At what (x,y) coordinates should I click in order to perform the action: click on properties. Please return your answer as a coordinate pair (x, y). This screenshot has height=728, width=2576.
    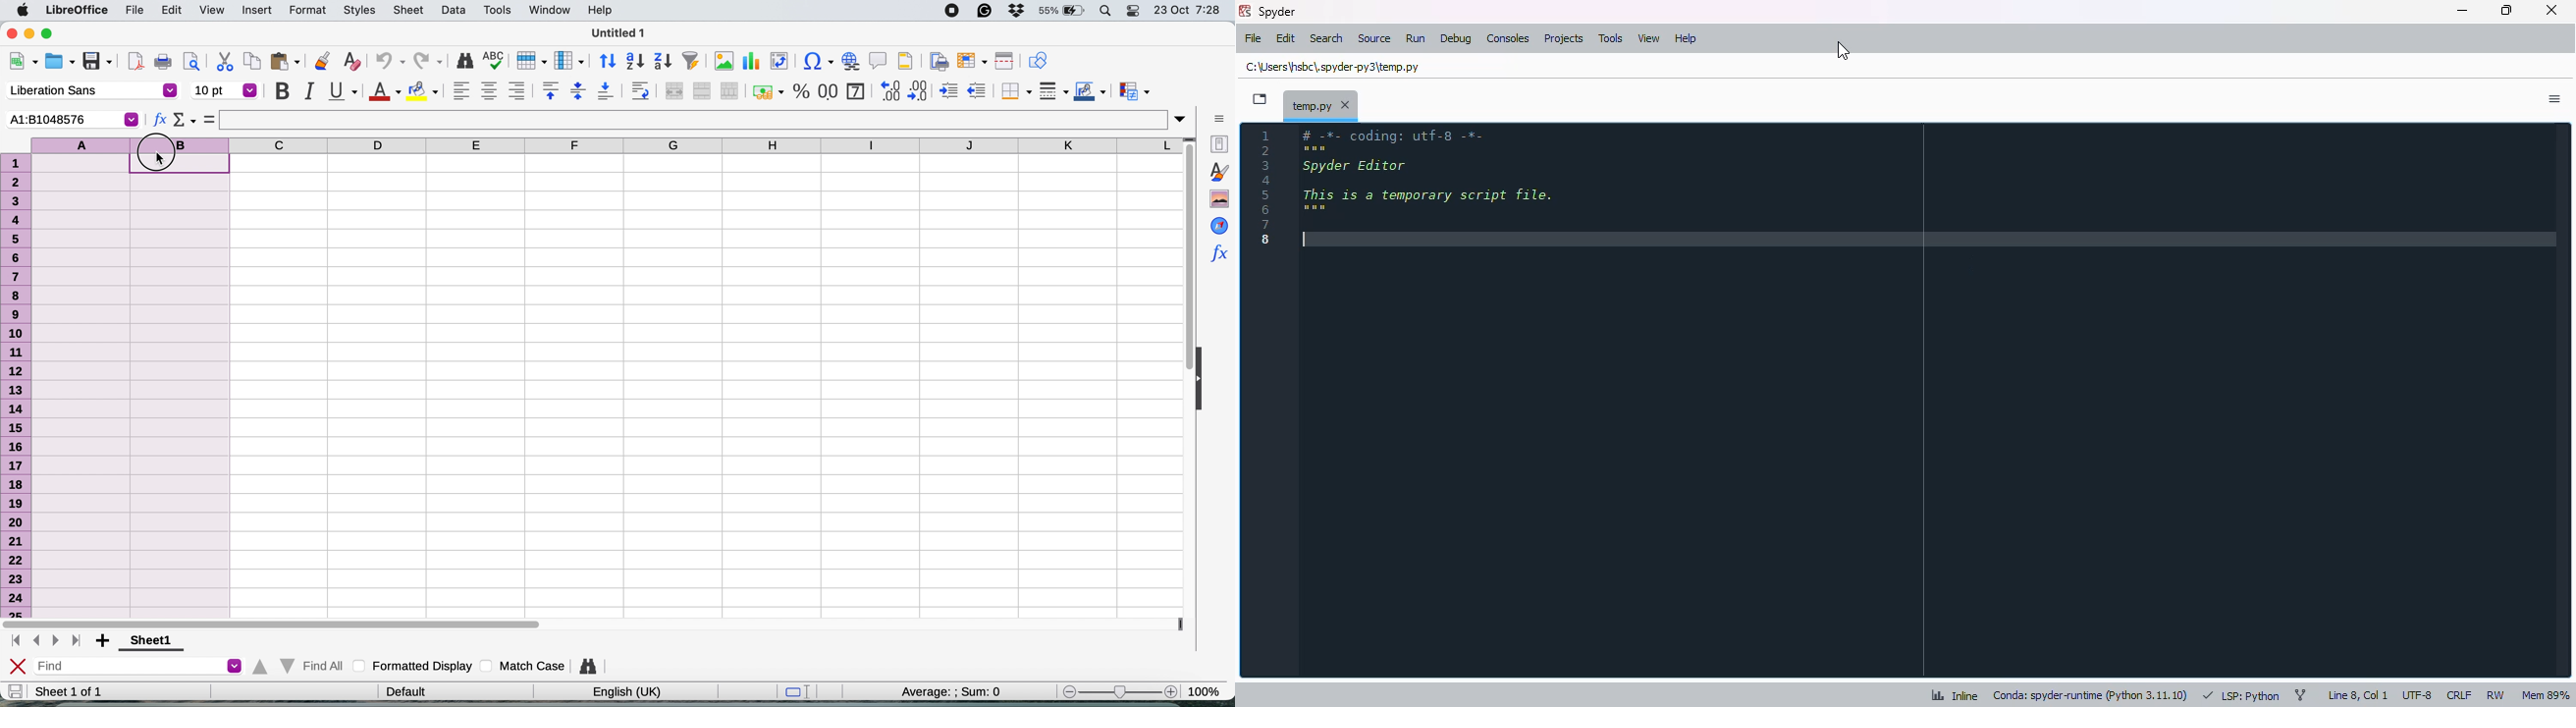
    Looking at the image, I should click on (1219, 144).